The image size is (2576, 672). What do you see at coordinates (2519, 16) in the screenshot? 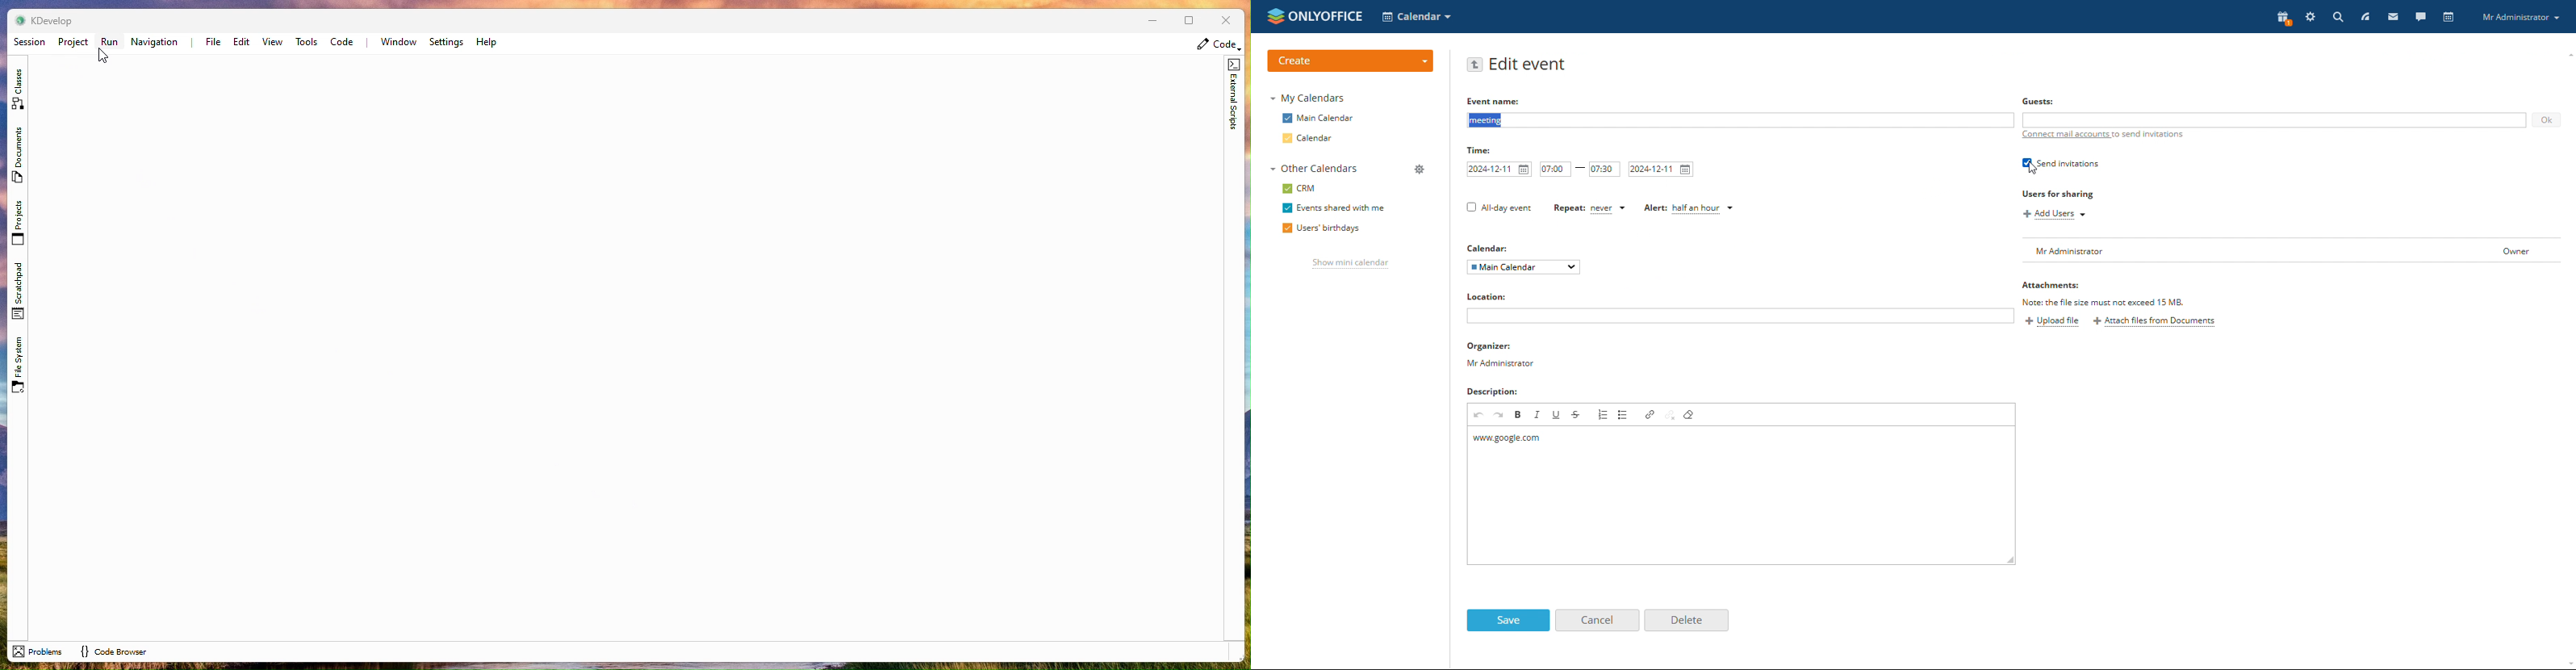
I see `profile` at bounding box center [2519, 16].